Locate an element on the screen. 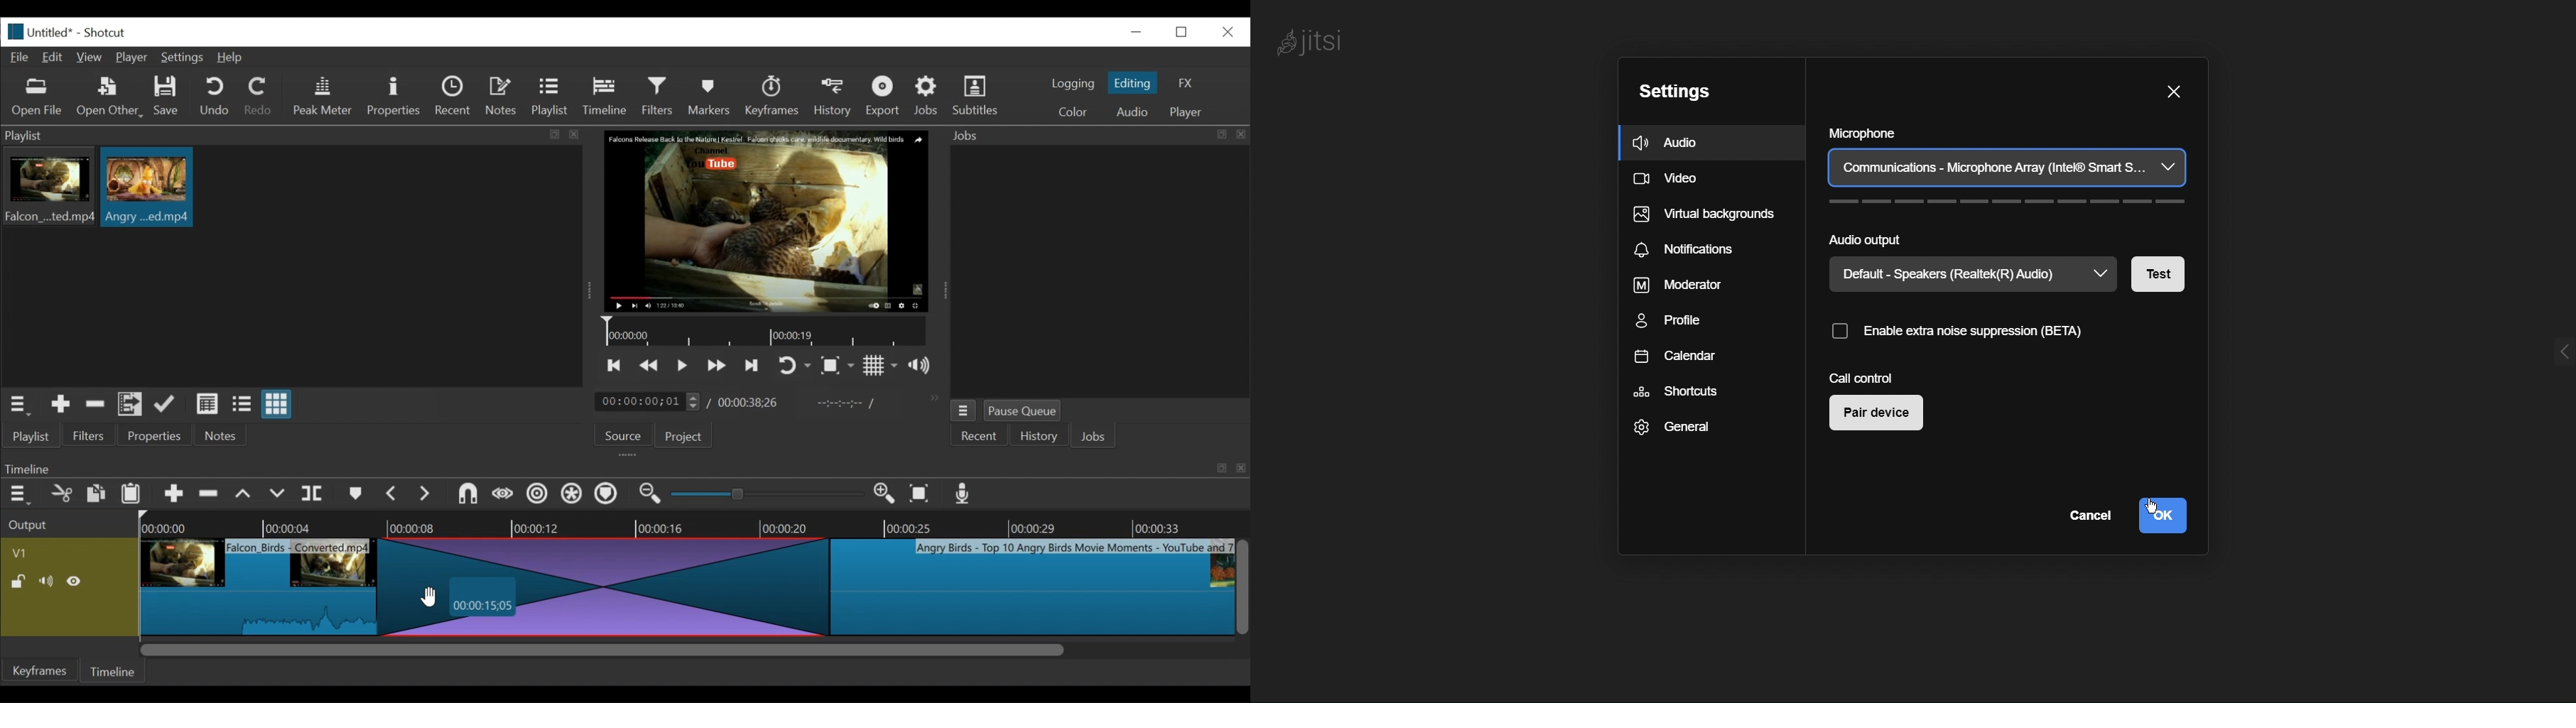 The width and height of the screenshot is (2576, 728). Timeline is located at coordinates (768, 332).